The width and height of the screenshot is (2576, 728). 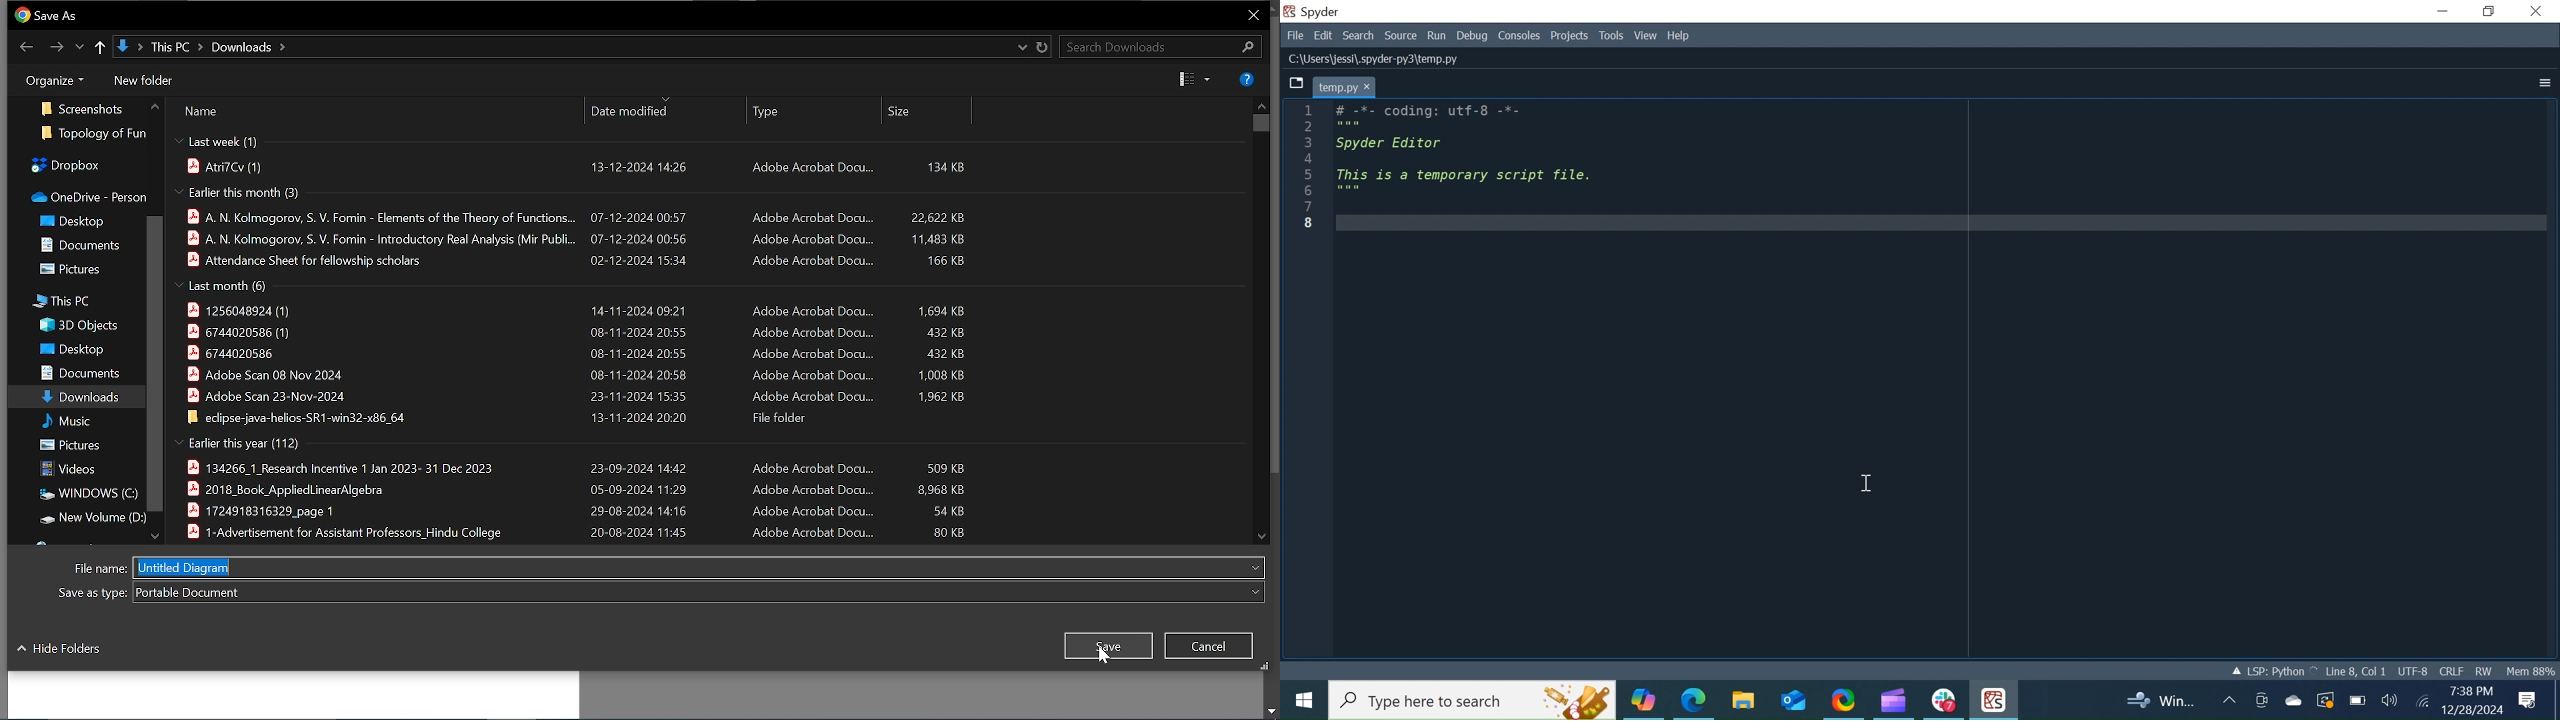 What do you see at coordinates (1272, 273) in the screenshot?
I see `vertical scroll bar` at bounding box center [1272, 273].